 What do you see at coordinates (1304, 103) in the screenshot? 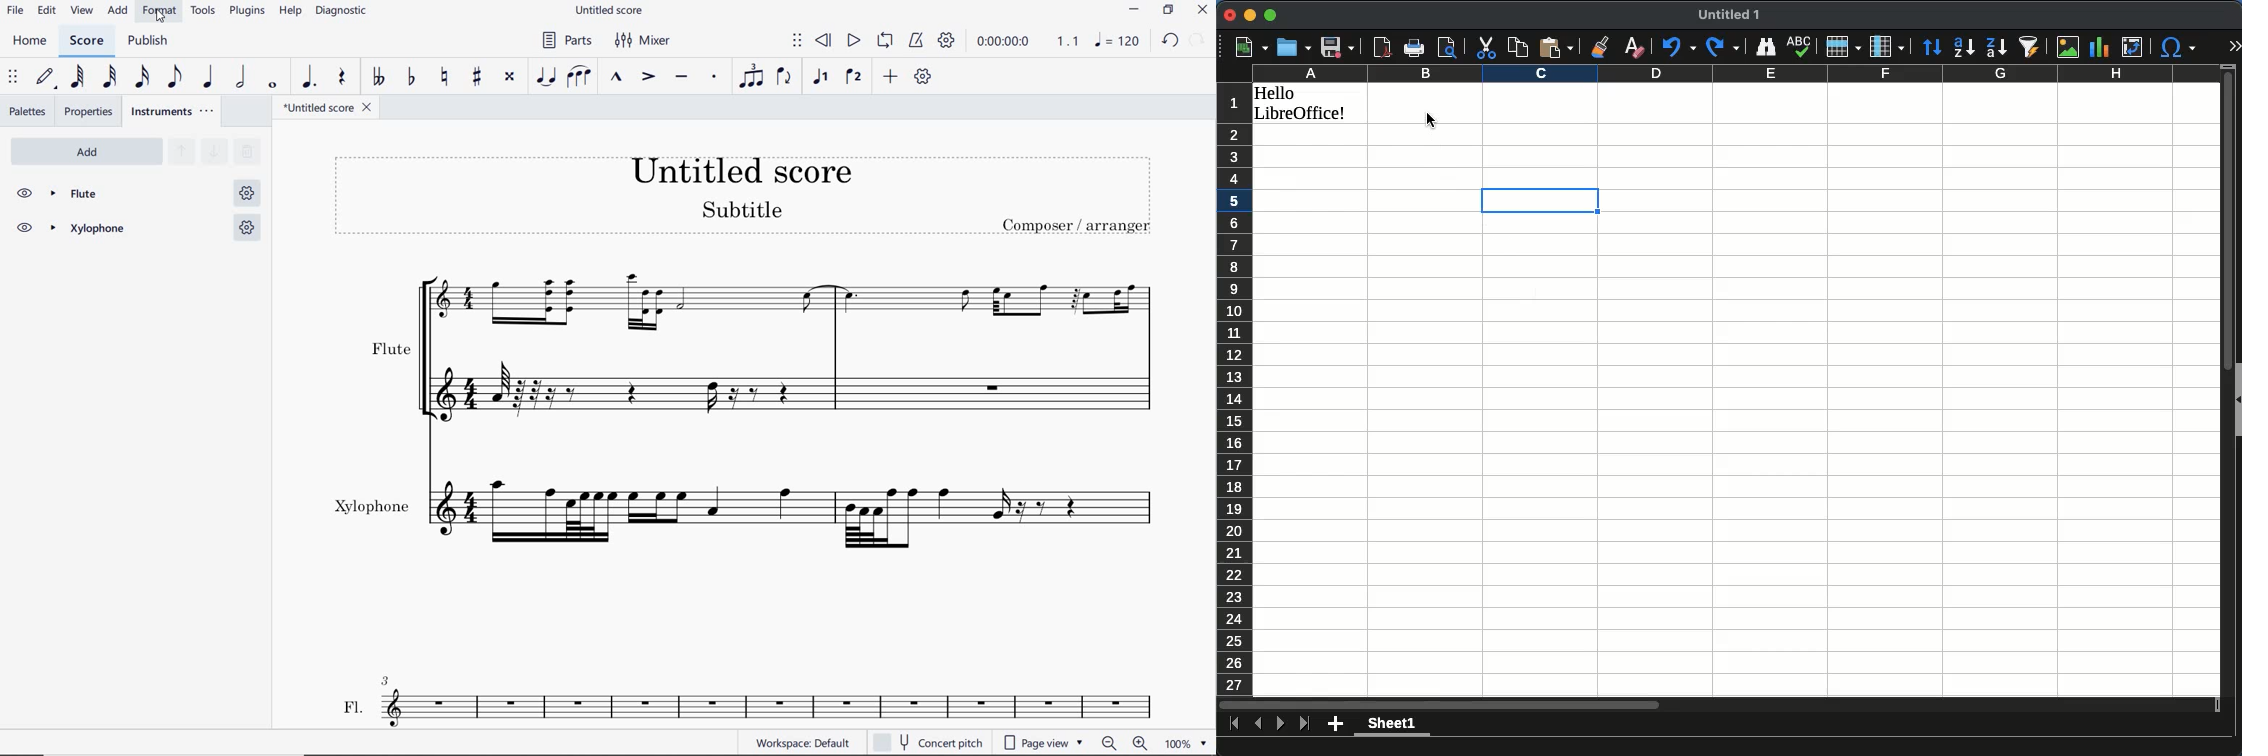
I see `hello libreoffice!` at bounding box center [1304, 103].